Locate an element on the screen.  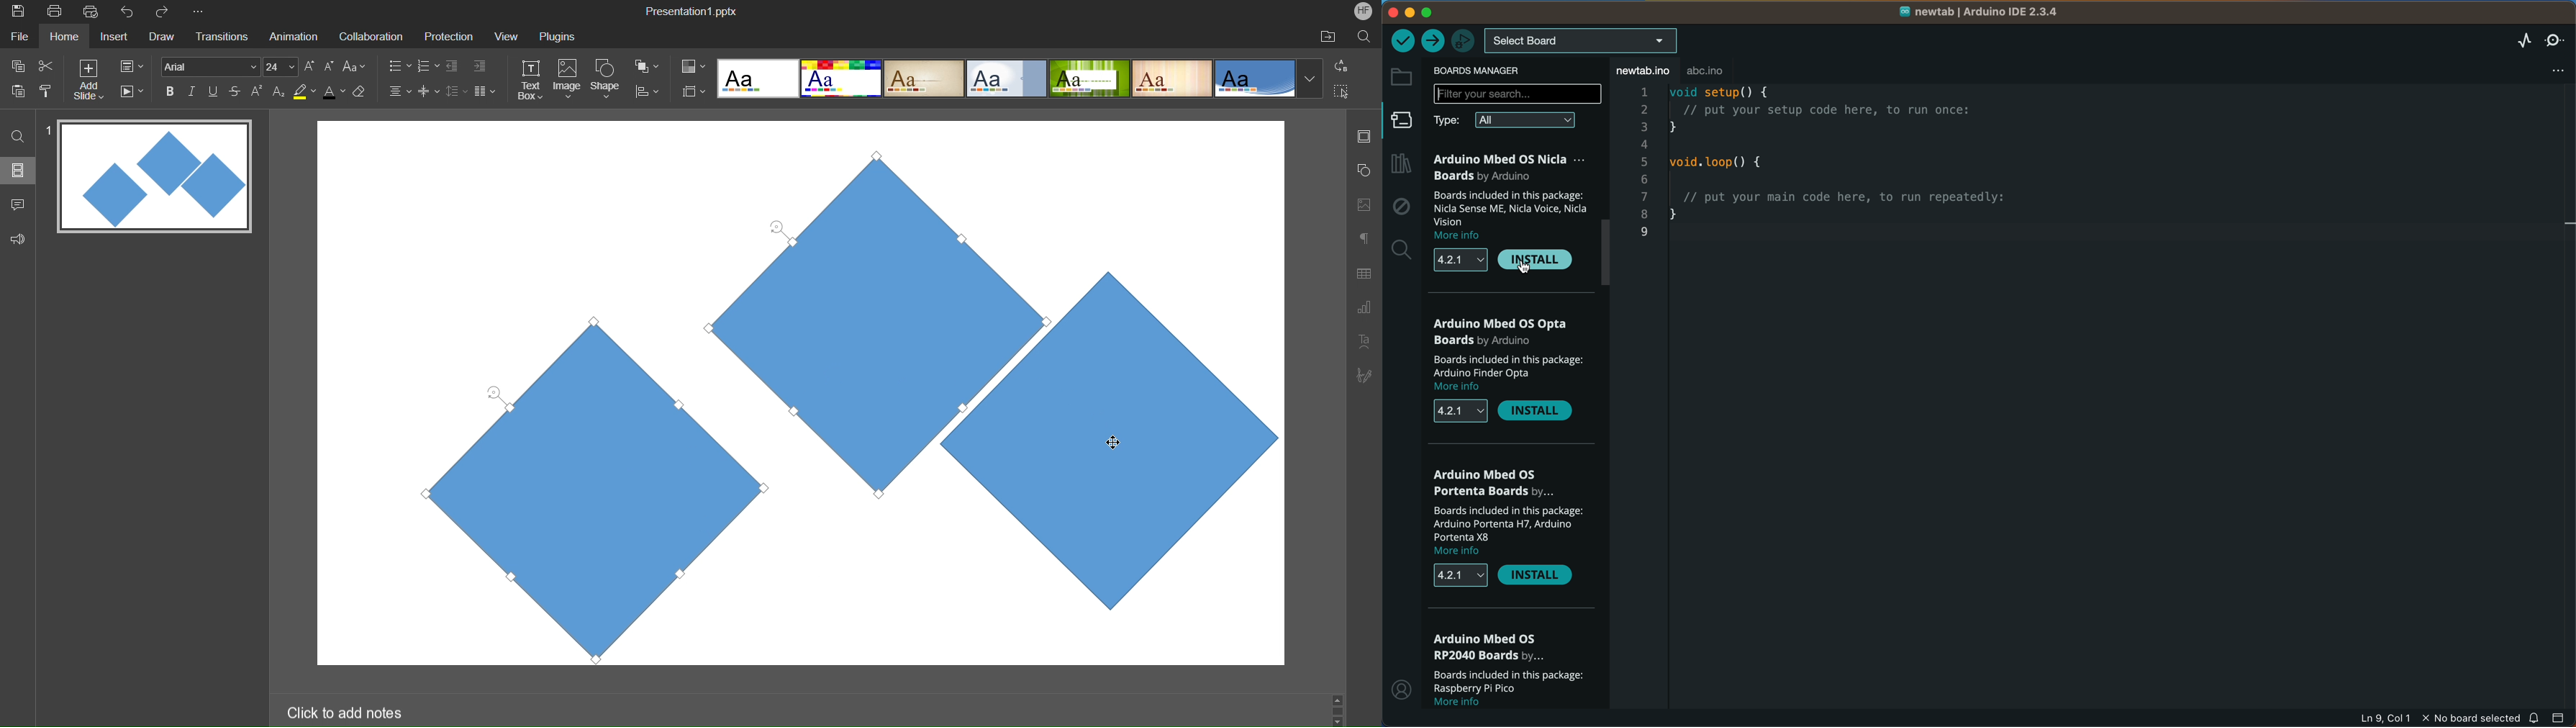
Playback is located at coordinates (131, 92).